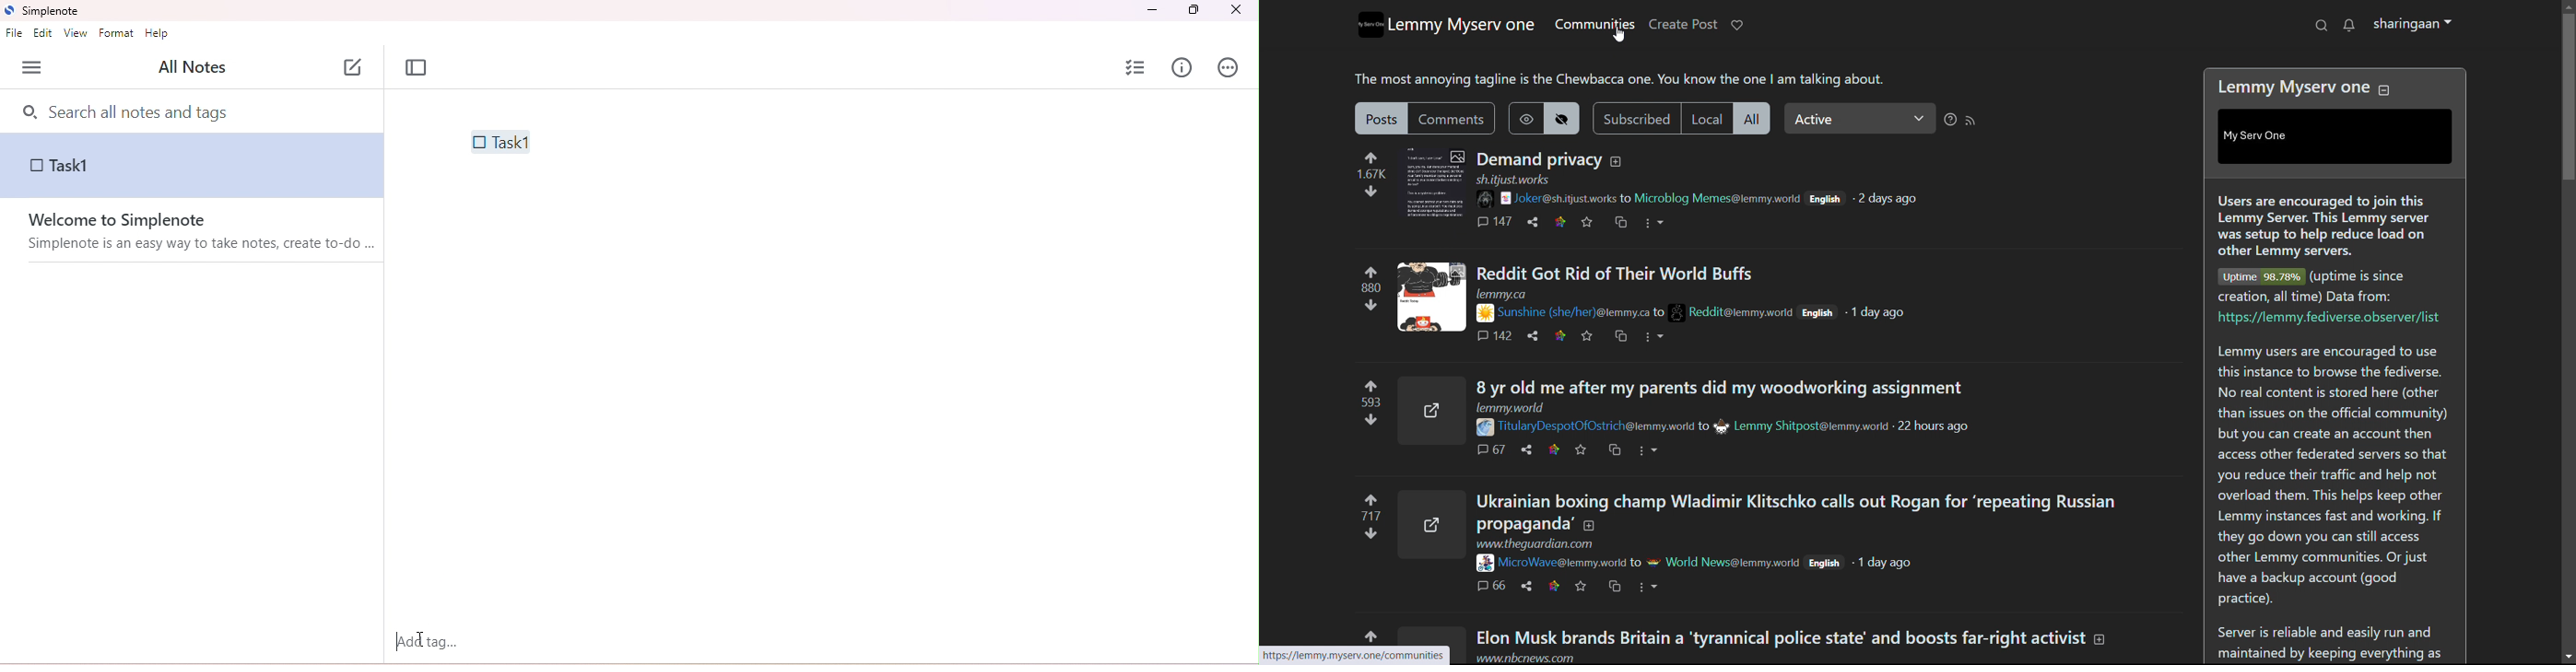  Describe the element at coordinates (131, 221) in the screenshot. I see `welcome to simplenote` at that location.